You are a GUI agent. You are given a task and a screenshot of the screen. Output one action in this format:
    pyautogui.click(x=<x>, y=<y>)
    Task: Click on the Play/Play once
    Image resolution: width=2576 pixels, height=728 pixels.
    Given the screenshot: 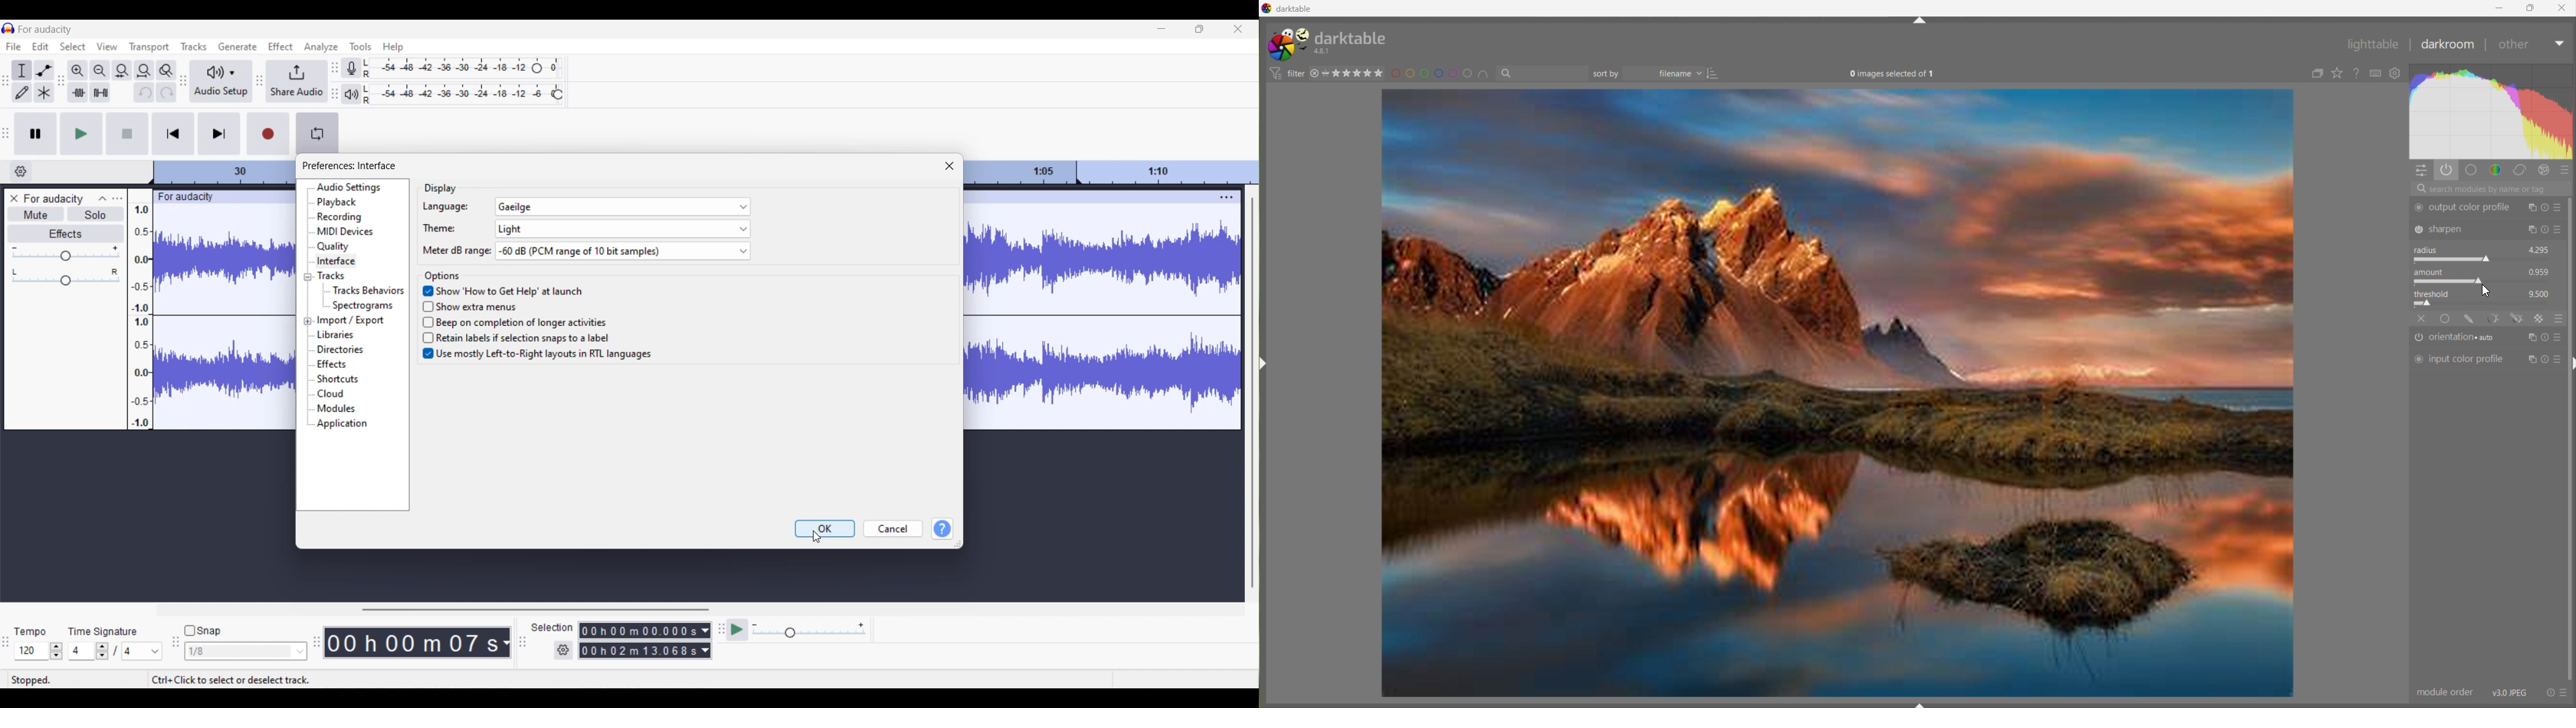 What is the action you would take?
    pyautogui.click(x=81, y=134)
    